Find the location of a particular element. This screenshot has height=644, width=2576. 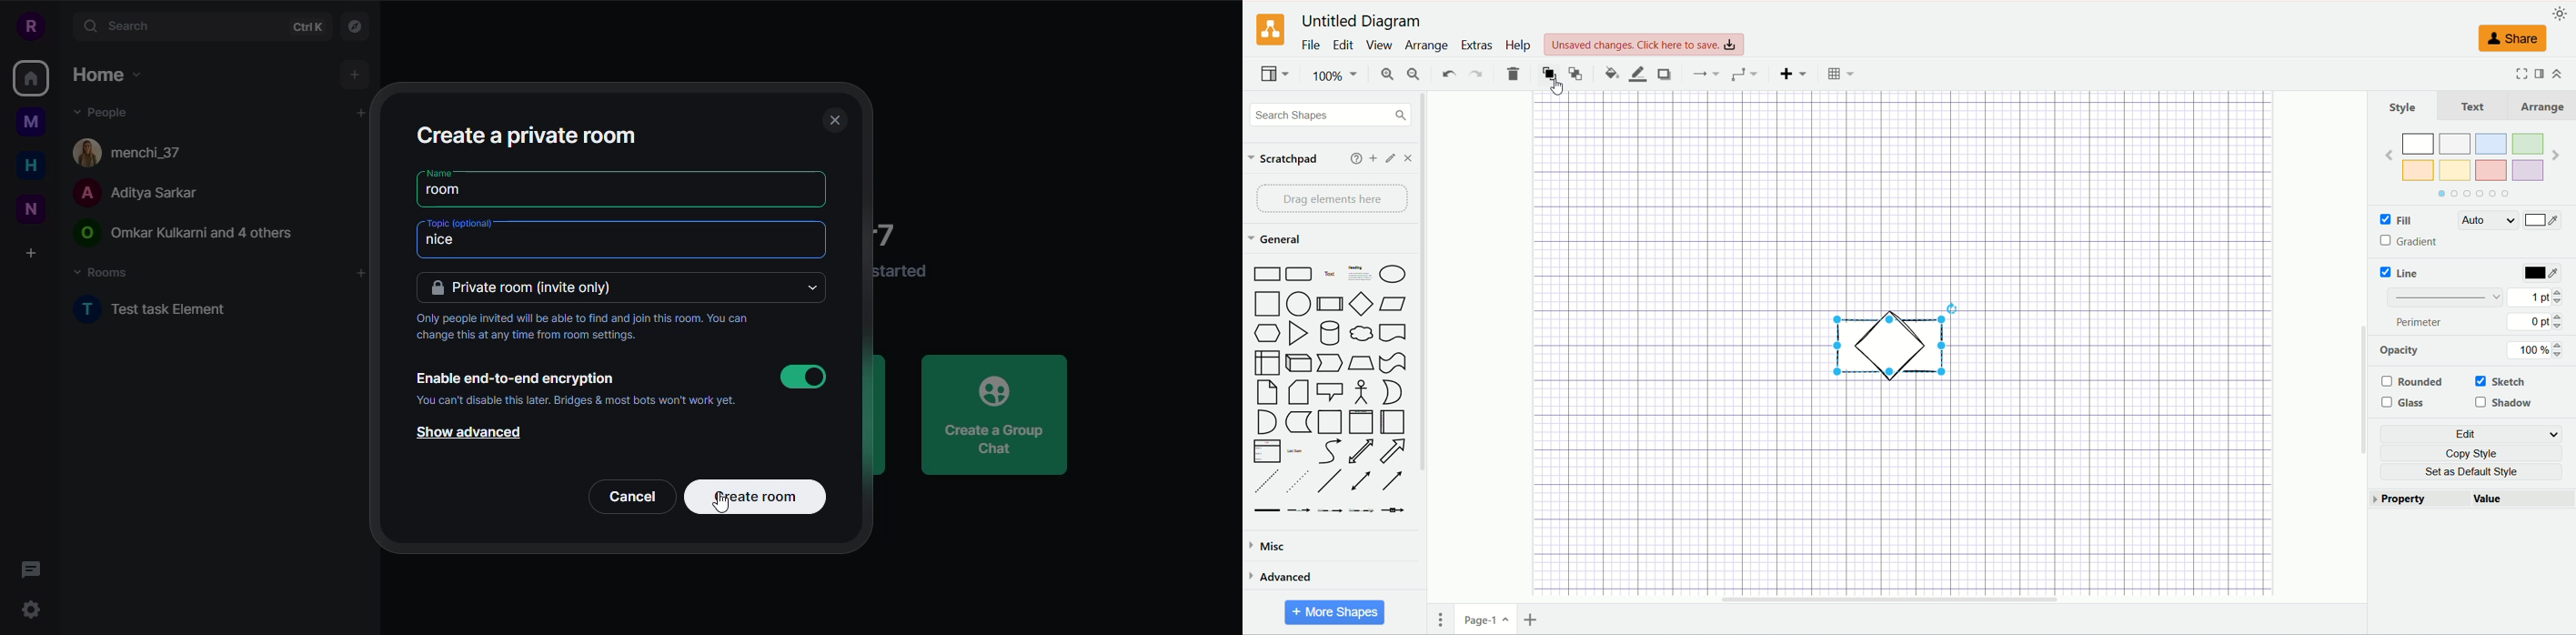

edit is located at coordinates (2473, 434).